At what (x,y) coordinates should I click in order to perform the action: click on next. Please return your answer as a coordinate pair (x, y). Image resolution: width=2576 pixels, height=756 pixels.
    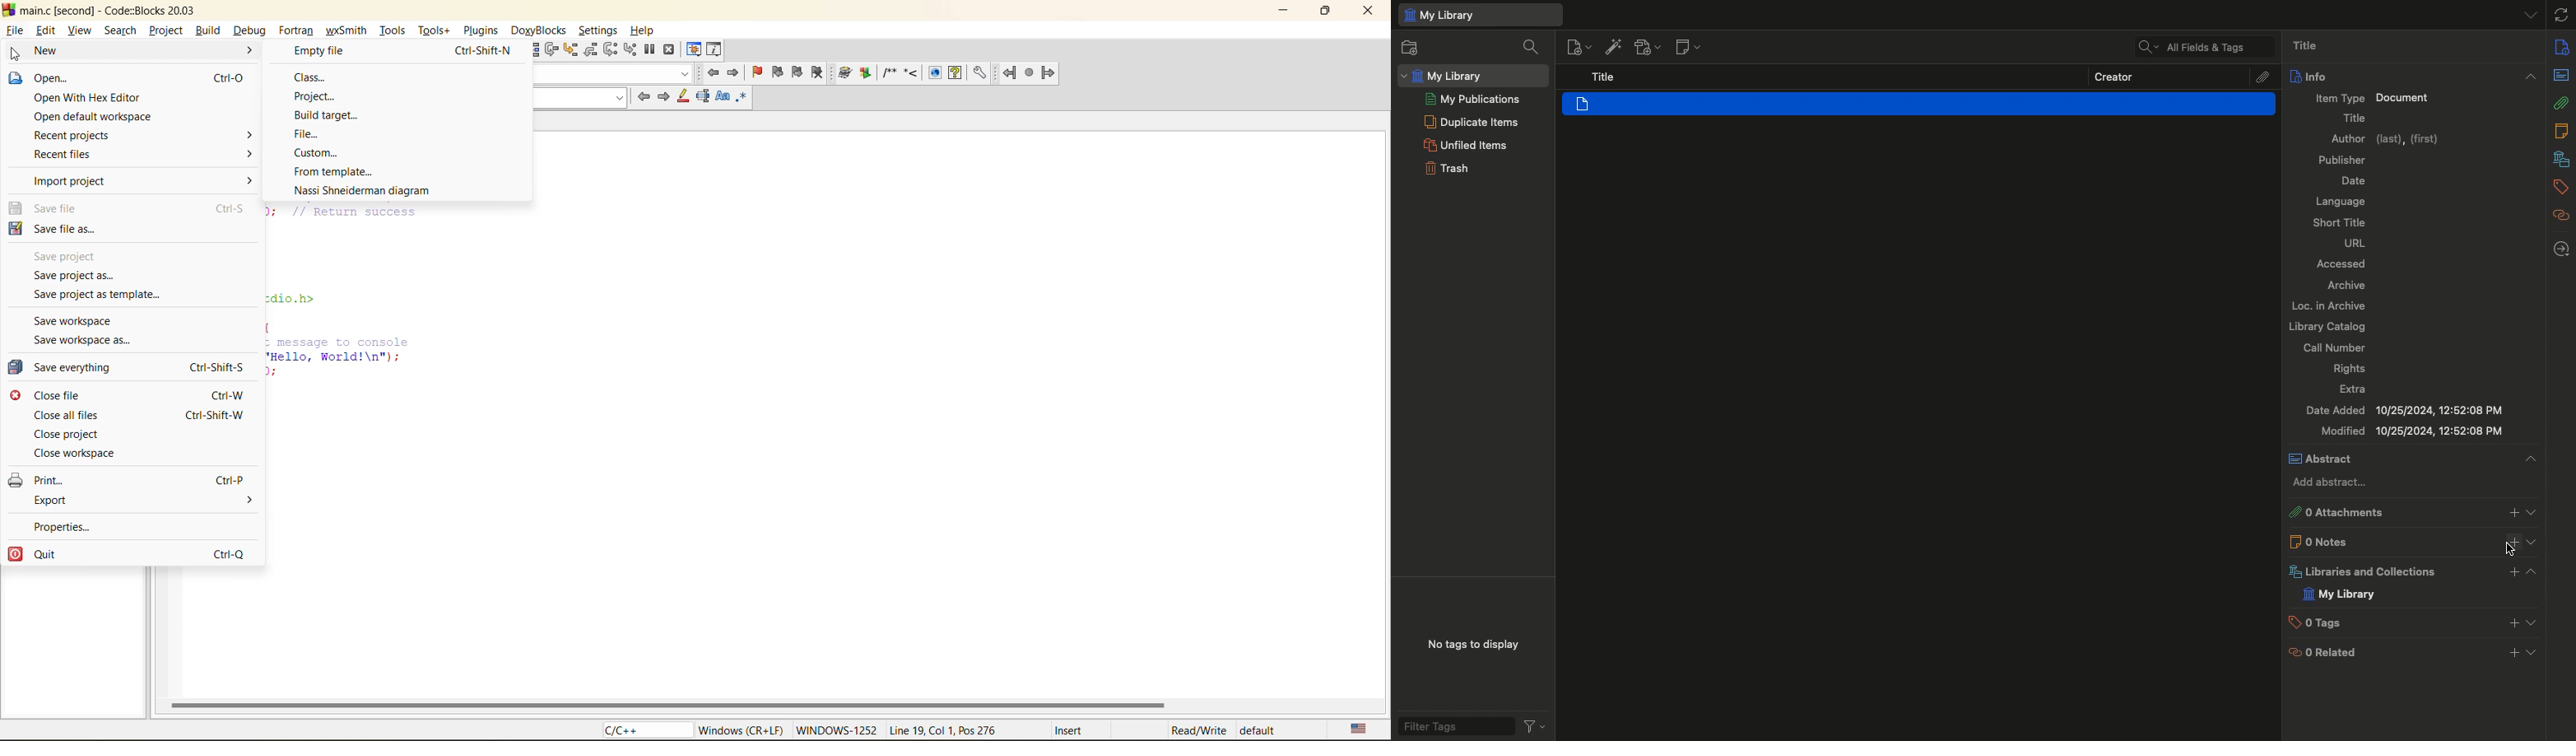
    Looking at the image, I should click on (665, 97).